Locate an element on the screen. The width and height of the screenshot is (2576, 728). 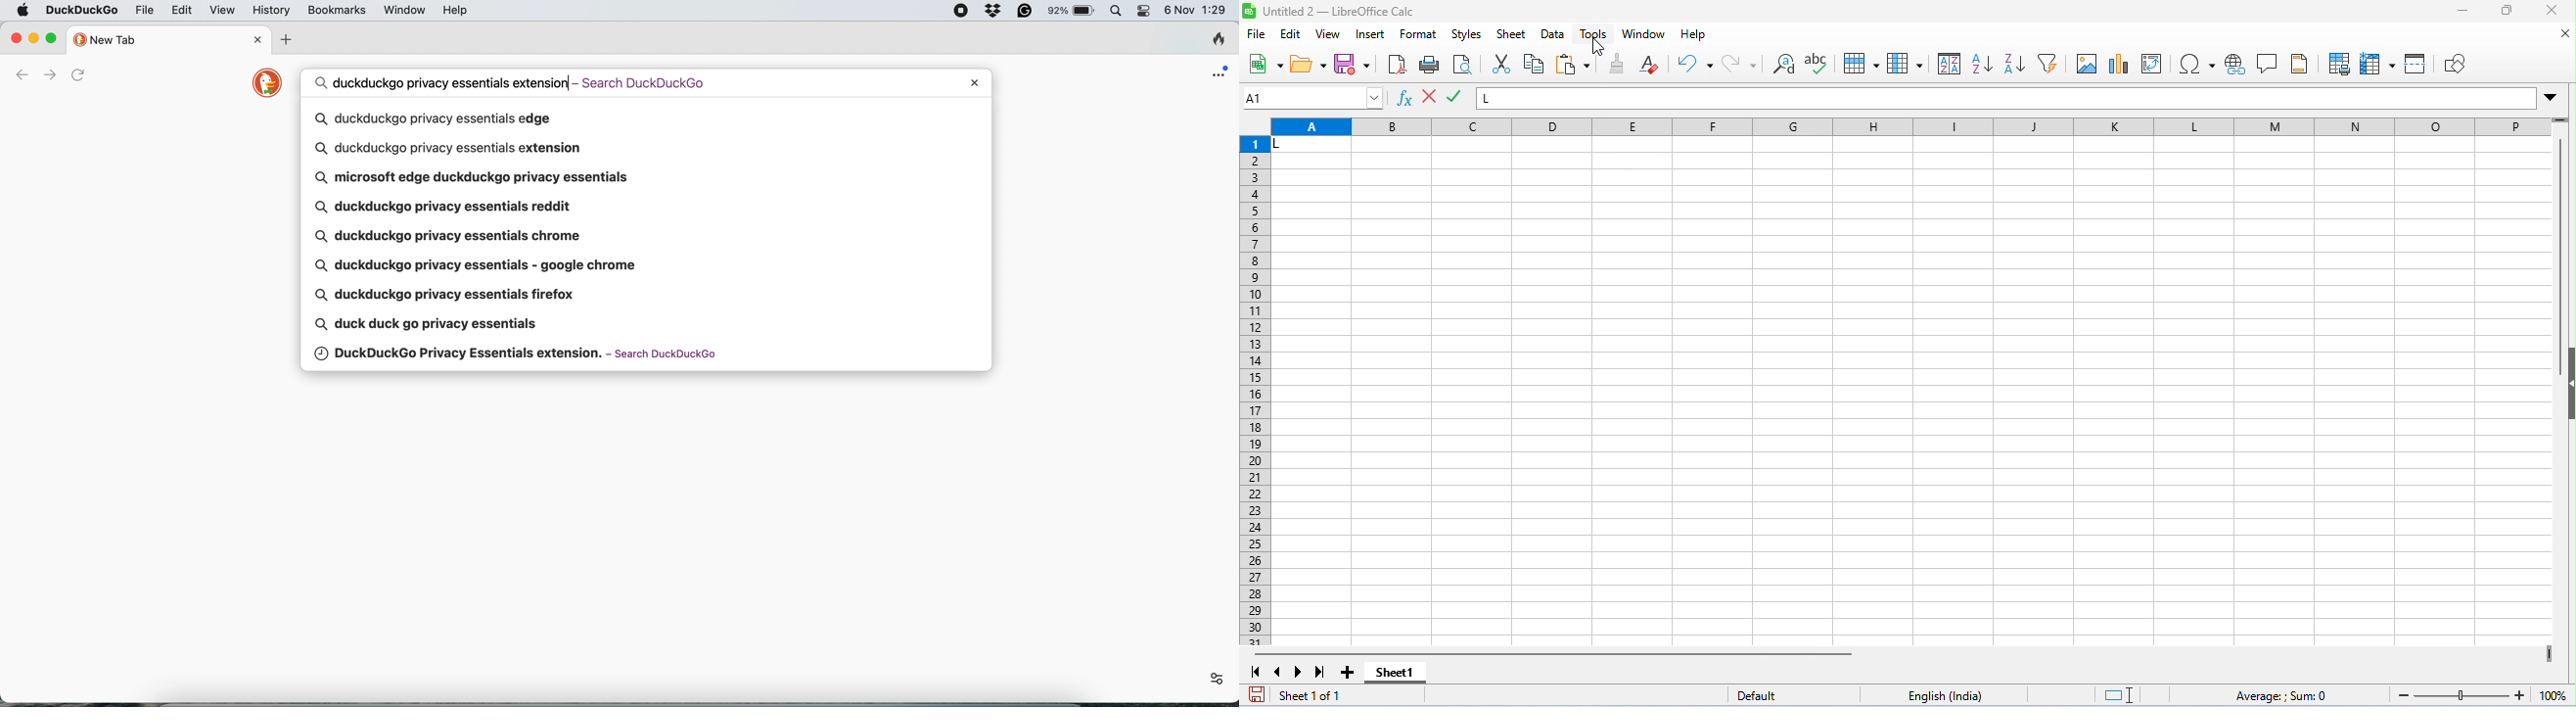
first sheet is located at coordinates (1256, 672).